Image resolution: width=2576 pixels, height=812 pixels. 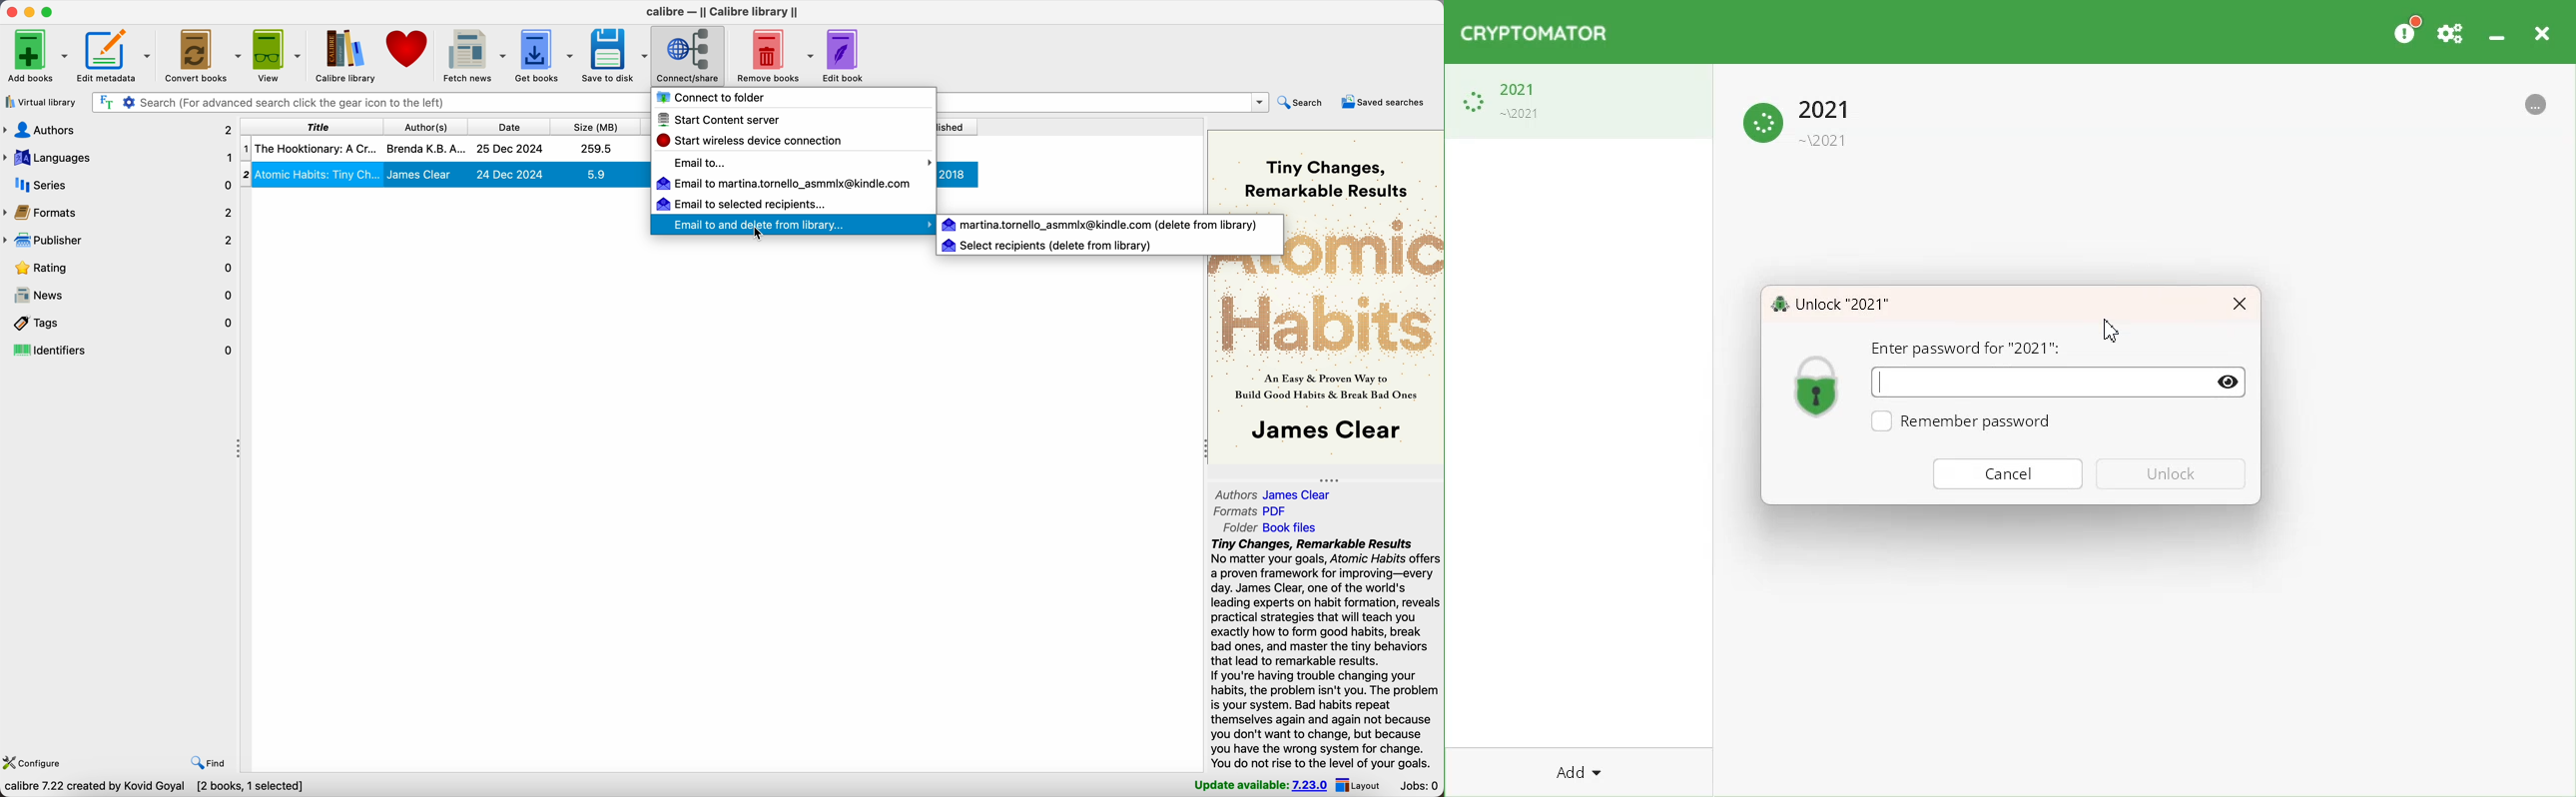 What do you see at coordinates (347, 55) in the screenshot?
I see `Calibre library` at bounding box center [347, 55].